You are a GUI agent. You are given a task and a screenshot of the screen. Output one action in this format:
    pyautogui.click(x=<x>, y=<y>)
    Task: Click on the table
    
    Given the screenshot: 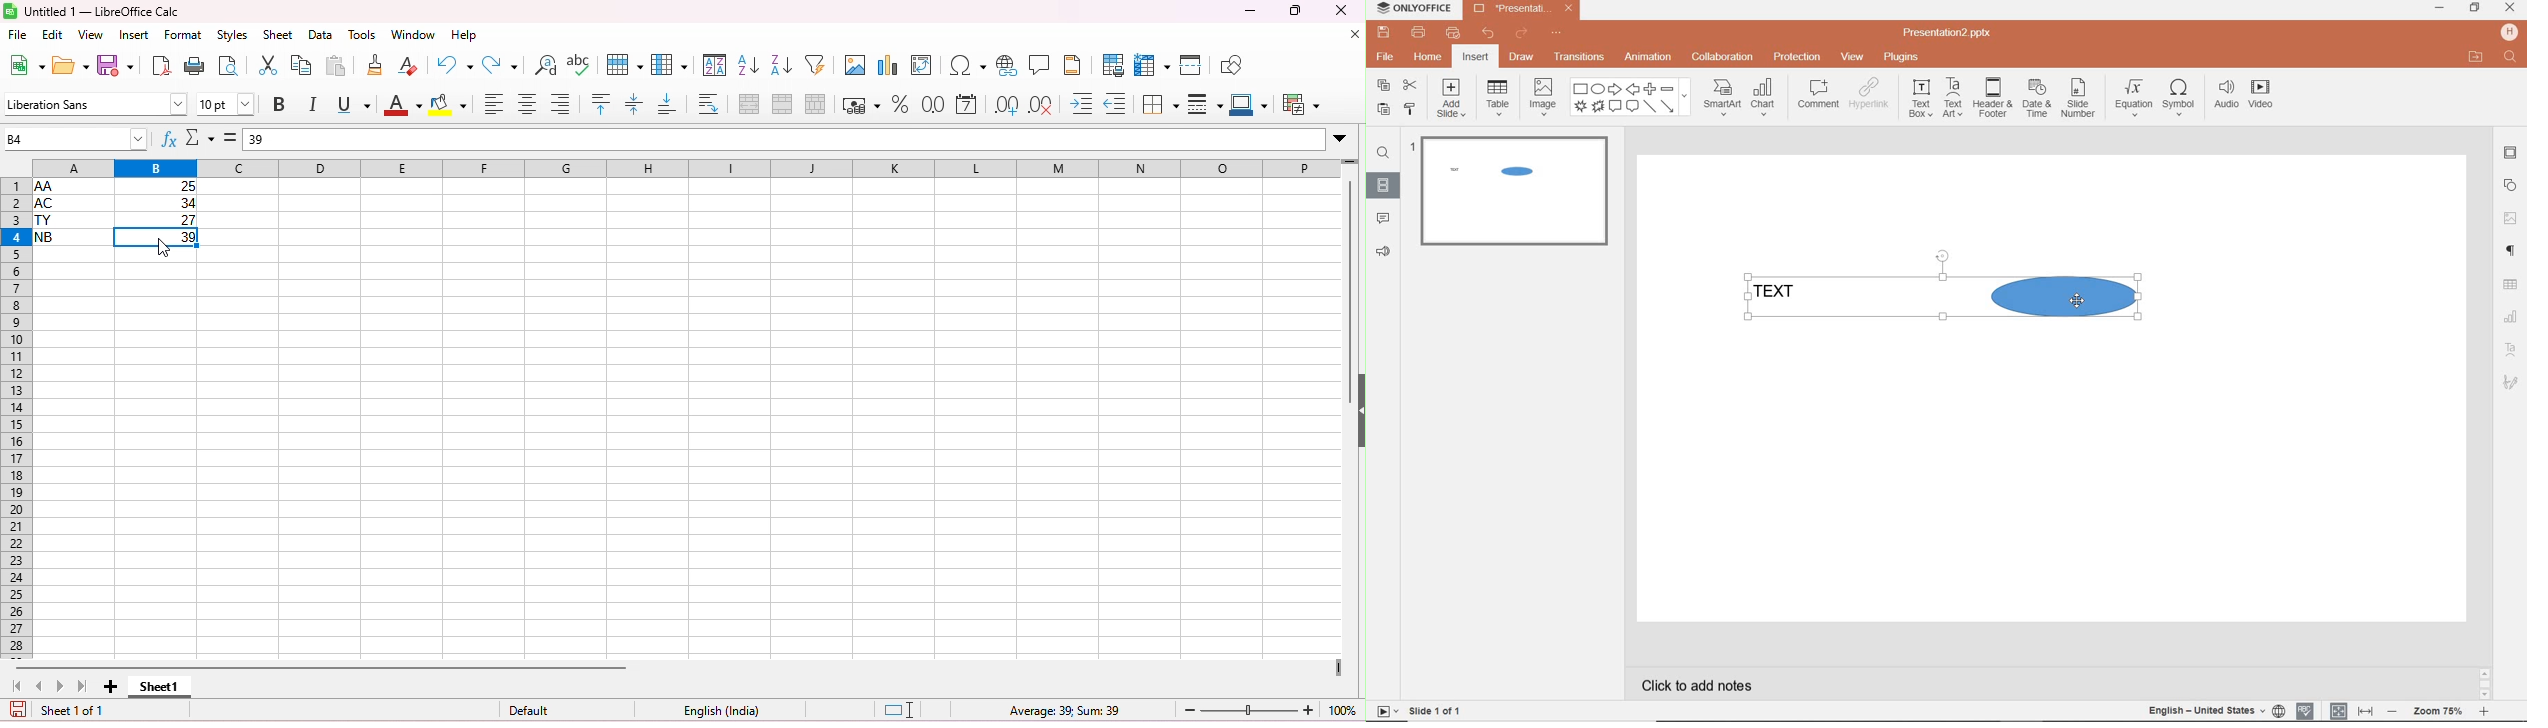 What is the action you would take?
    pyautogui.click(x=1496, y=98)
    